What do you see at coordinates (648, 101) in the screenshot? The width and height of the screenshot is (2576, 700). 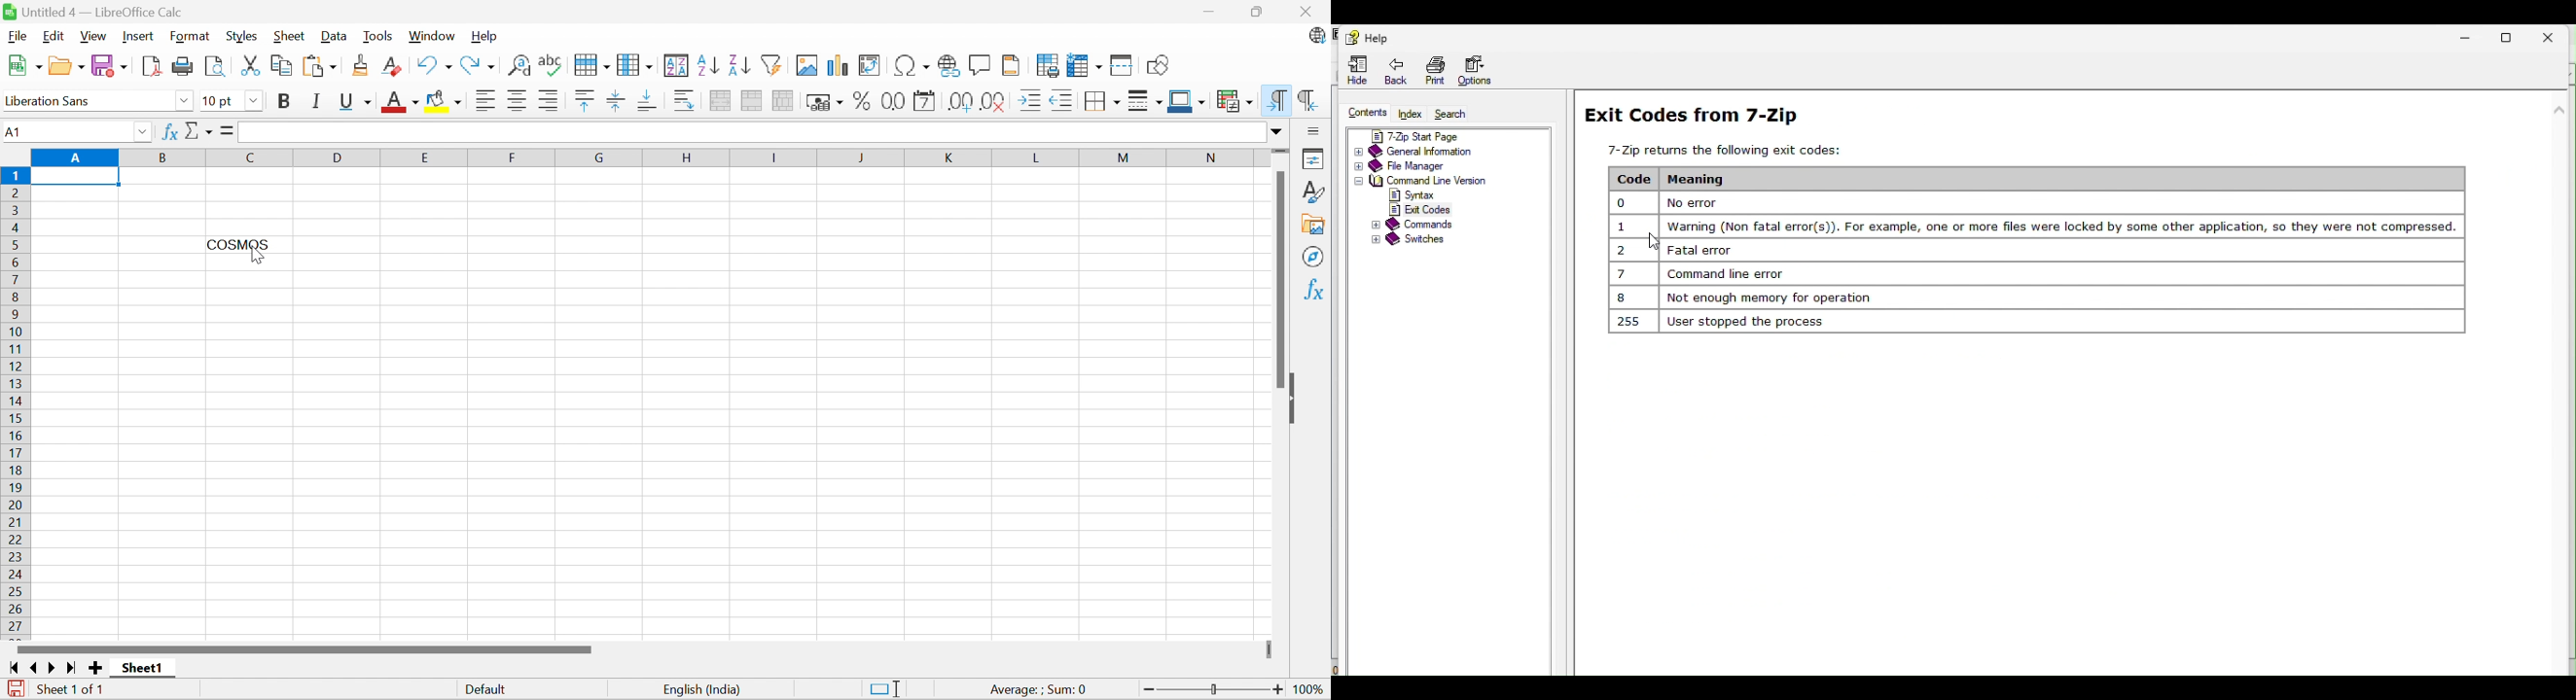 I see `Align Bottom` at bounding box center [648, 101].